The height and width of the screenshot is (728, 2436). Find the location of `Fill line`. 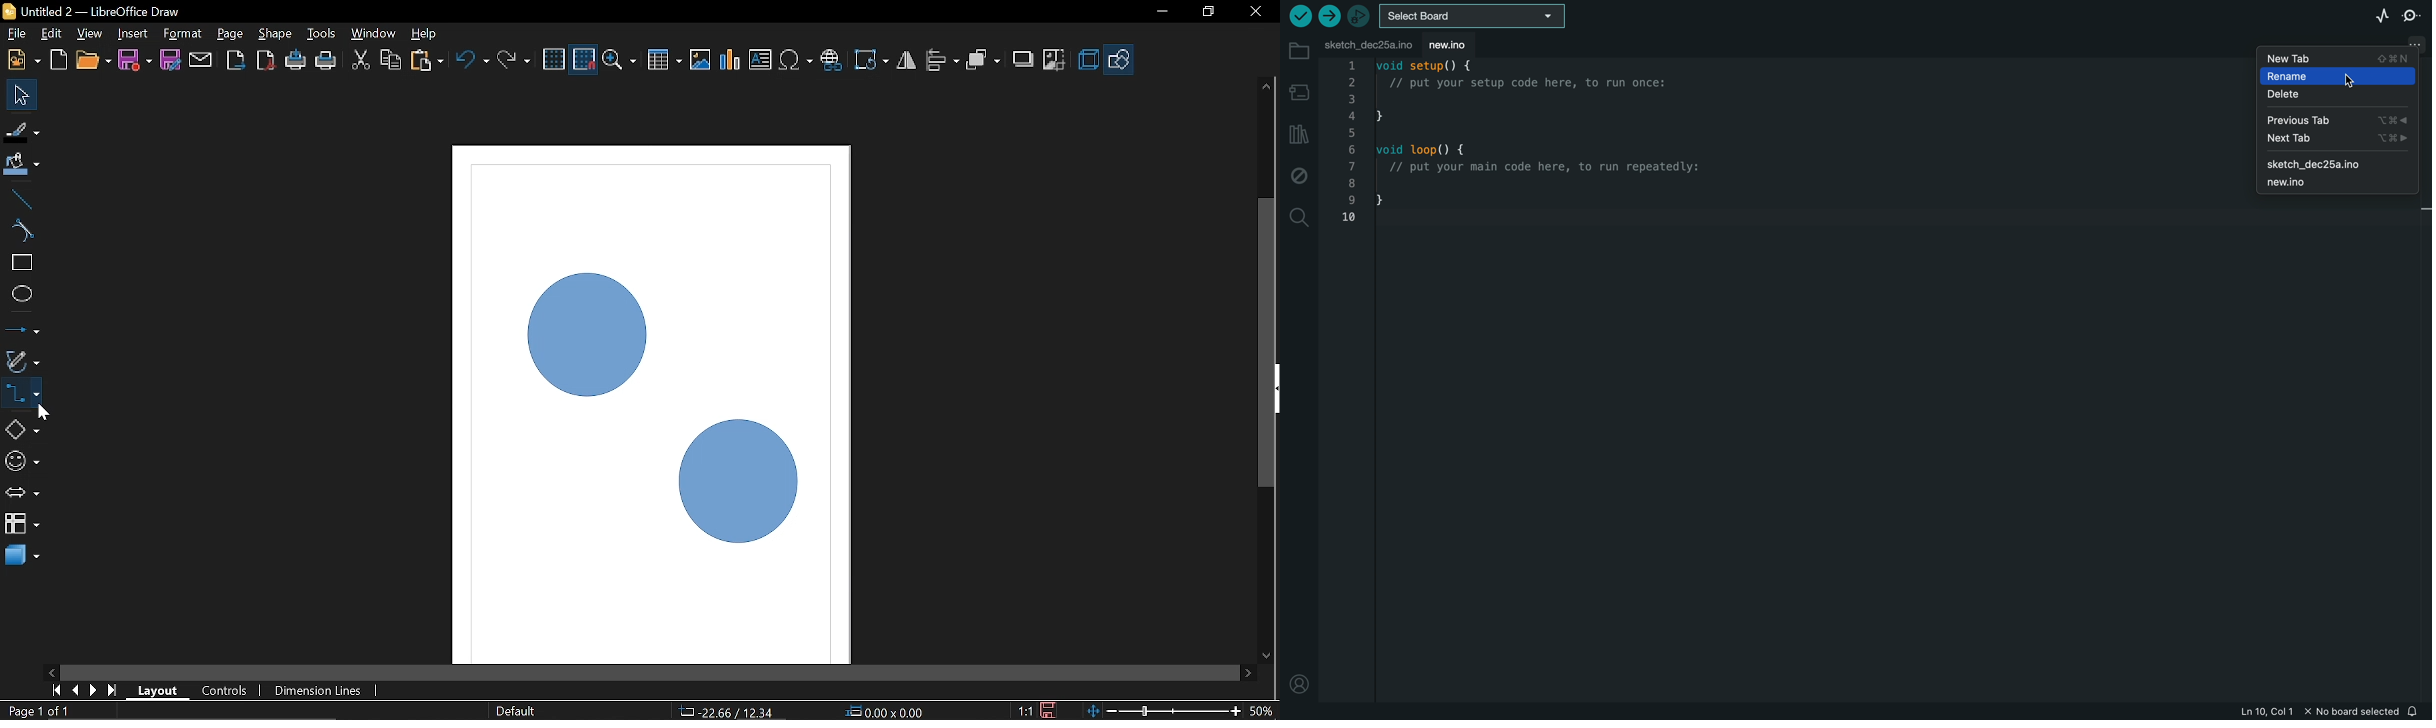

Fill line is located at coordinates (23, 132).